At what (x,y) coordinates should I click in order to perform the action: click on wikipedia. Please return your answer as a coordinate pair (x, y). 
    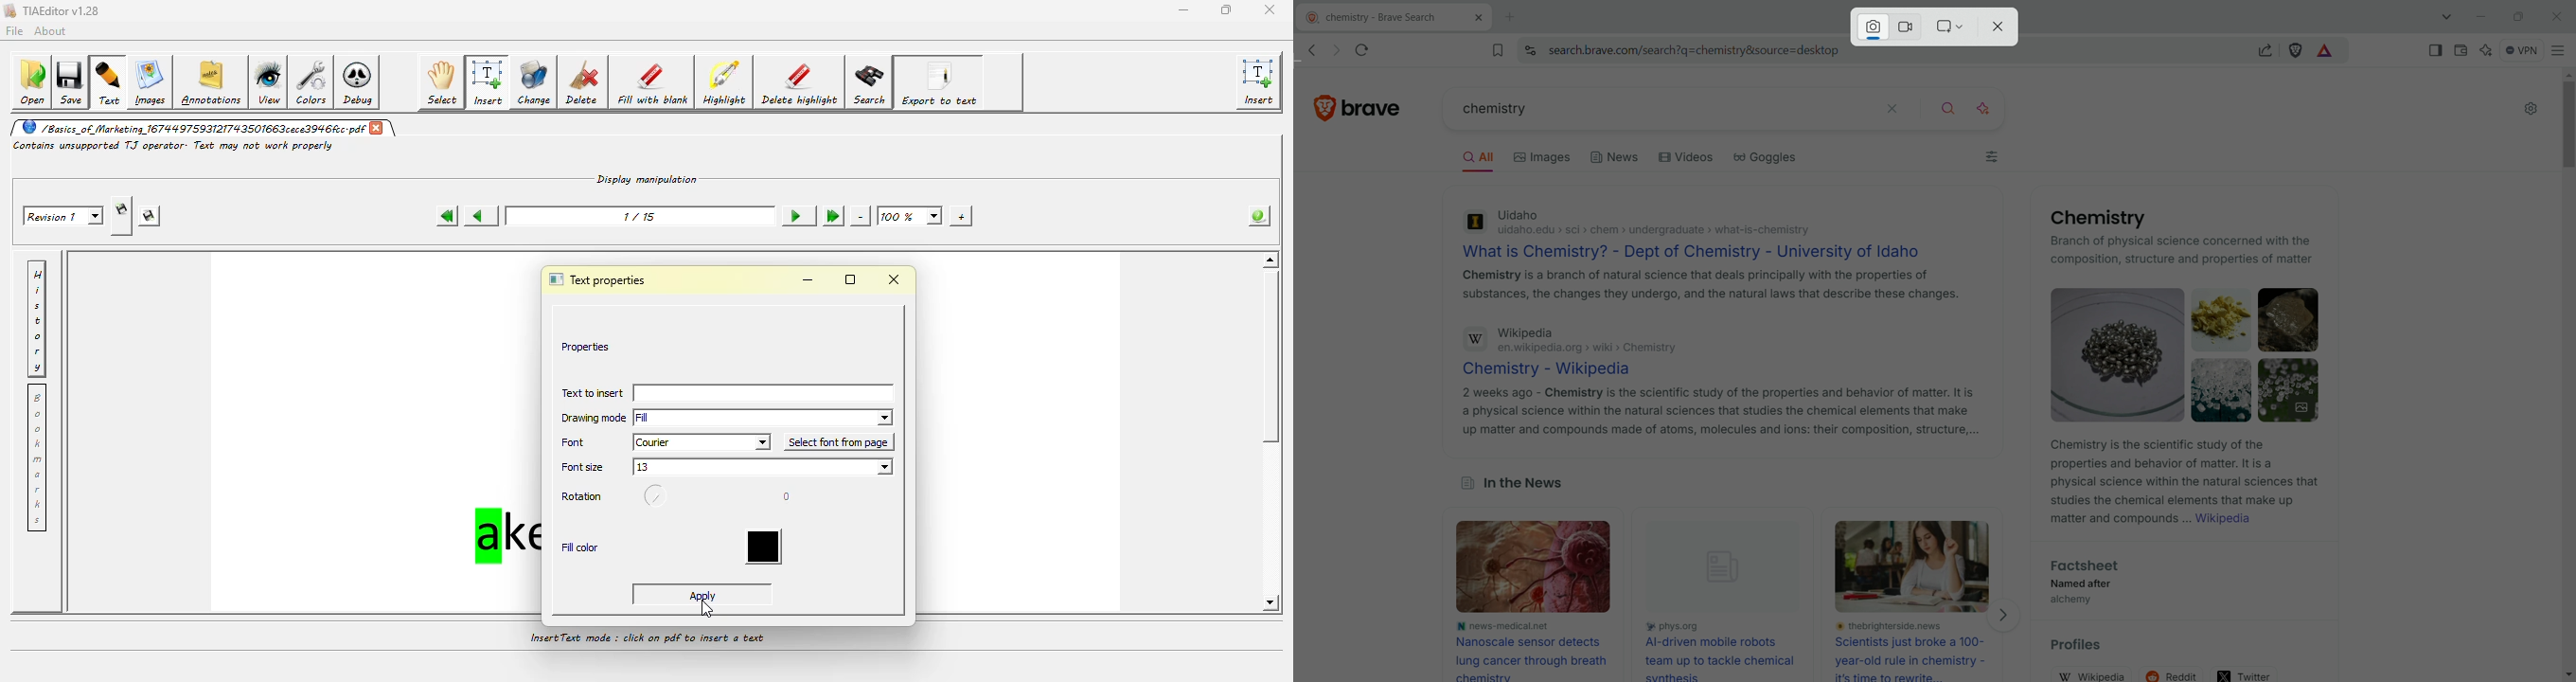
    Looking at the image, I should click on (2096, 675).